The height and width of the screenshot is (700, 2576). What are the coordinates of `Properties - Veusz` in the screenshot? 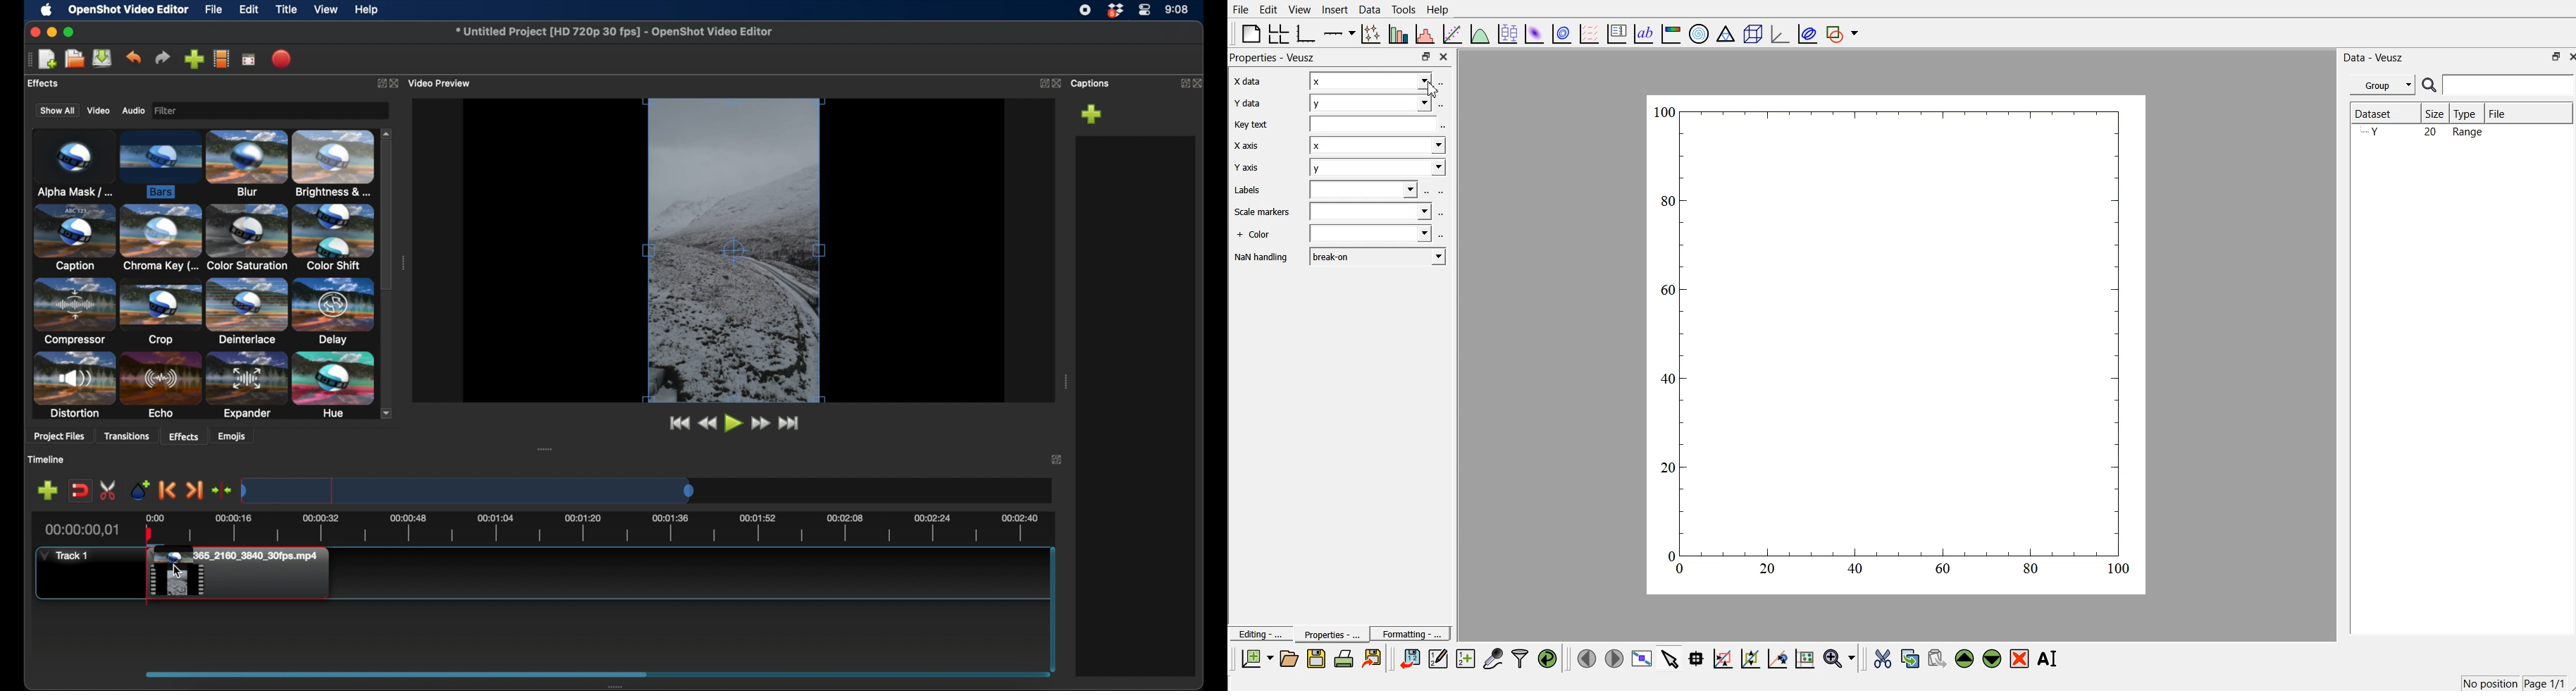 It's located at (1273, 59).